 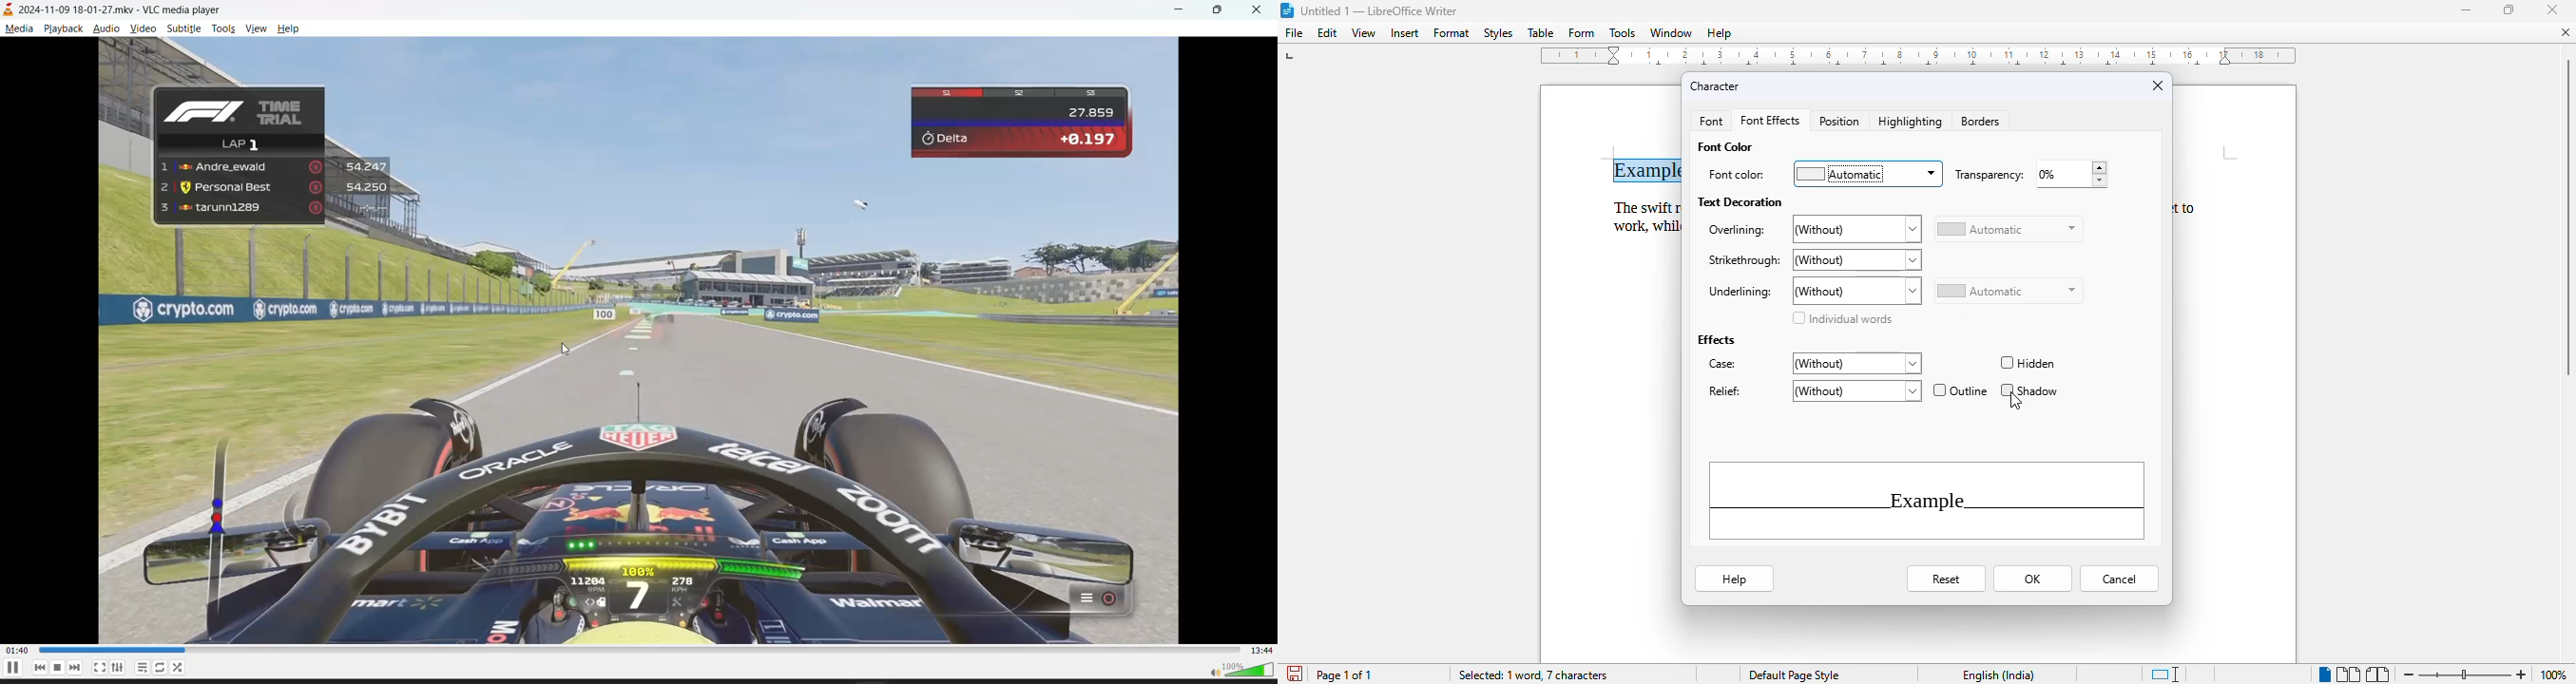 I want to click on random, so click(x=179, y=667).